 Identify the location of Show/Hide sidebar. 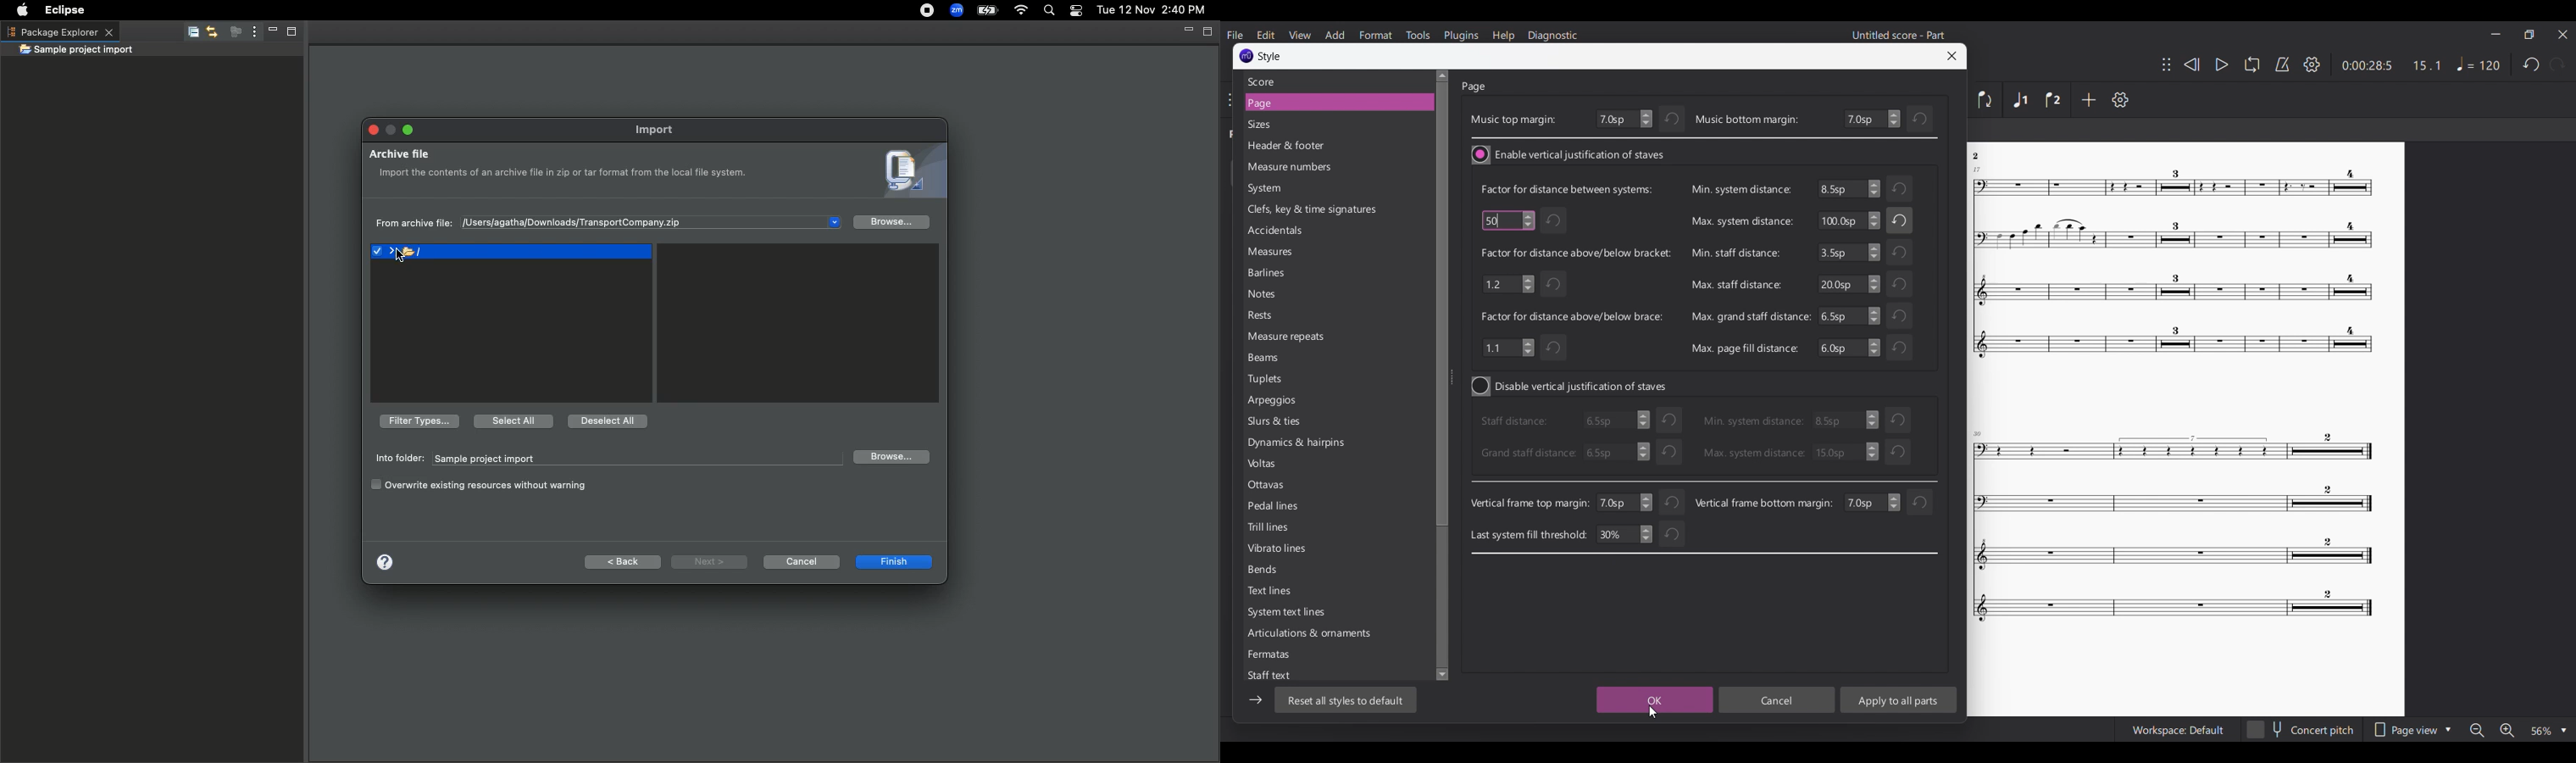
(1256, 700).